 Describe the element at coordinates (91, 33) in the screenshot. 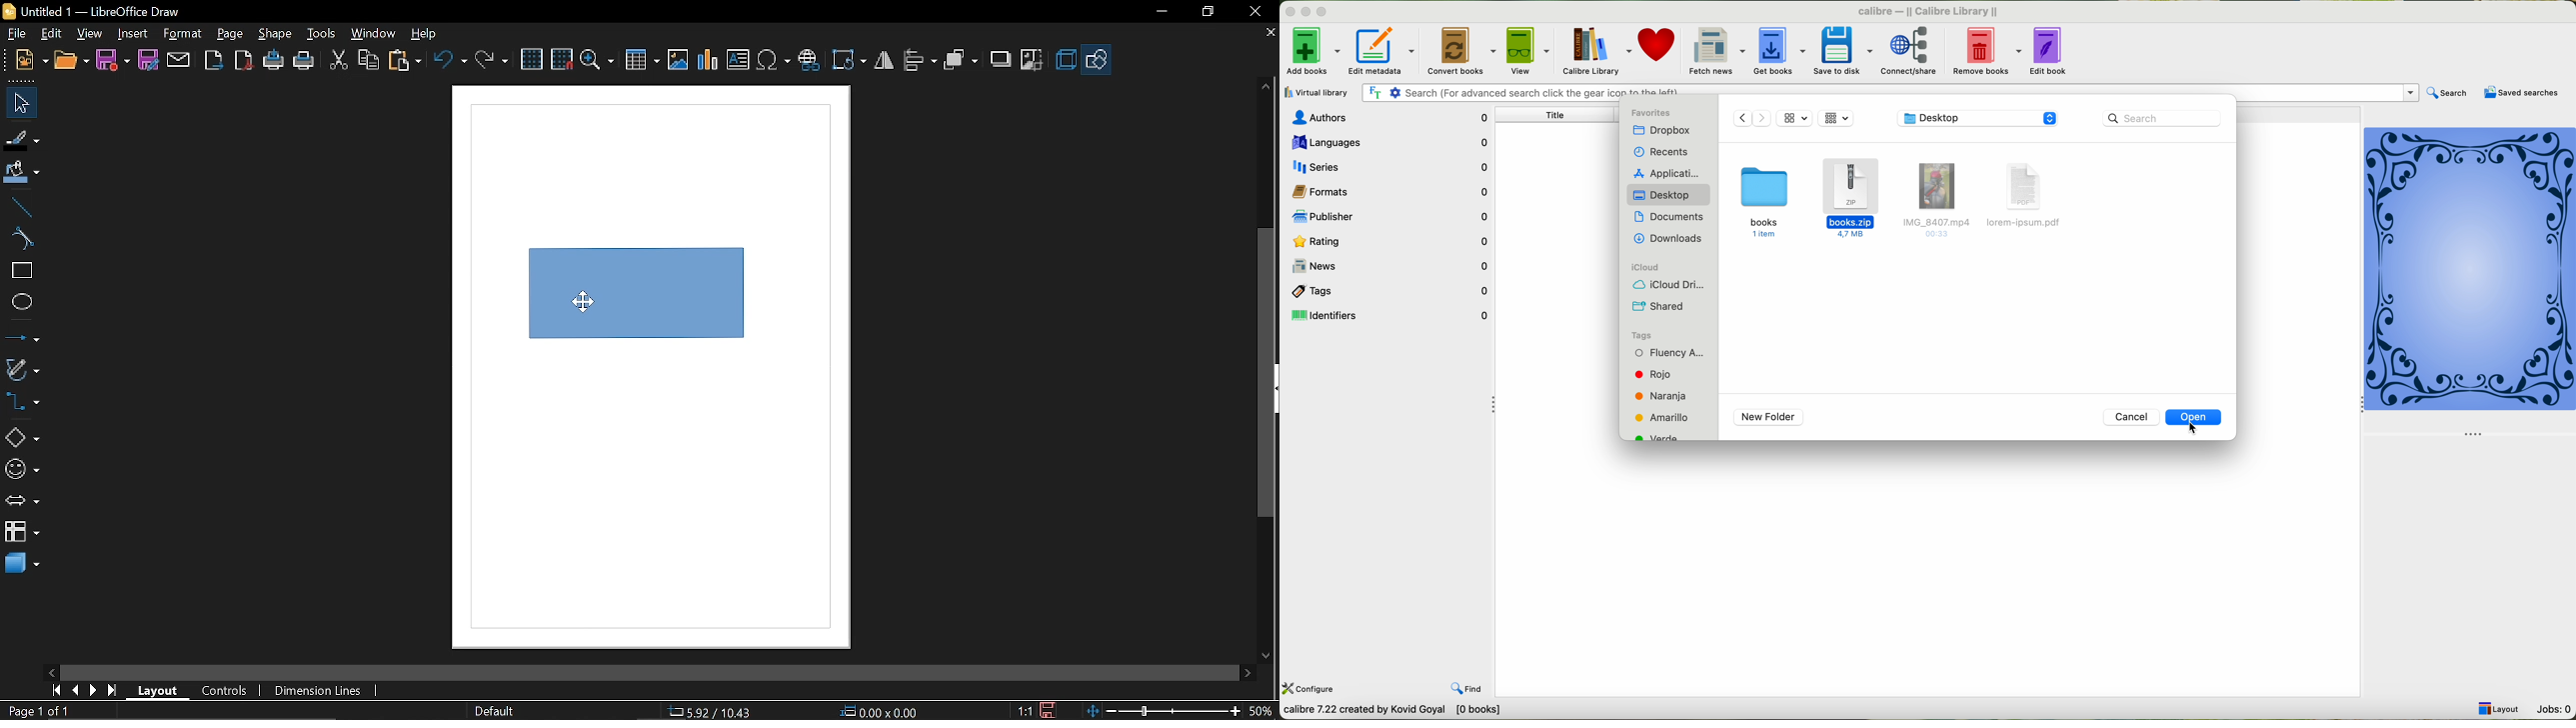

I see `View` at that location.